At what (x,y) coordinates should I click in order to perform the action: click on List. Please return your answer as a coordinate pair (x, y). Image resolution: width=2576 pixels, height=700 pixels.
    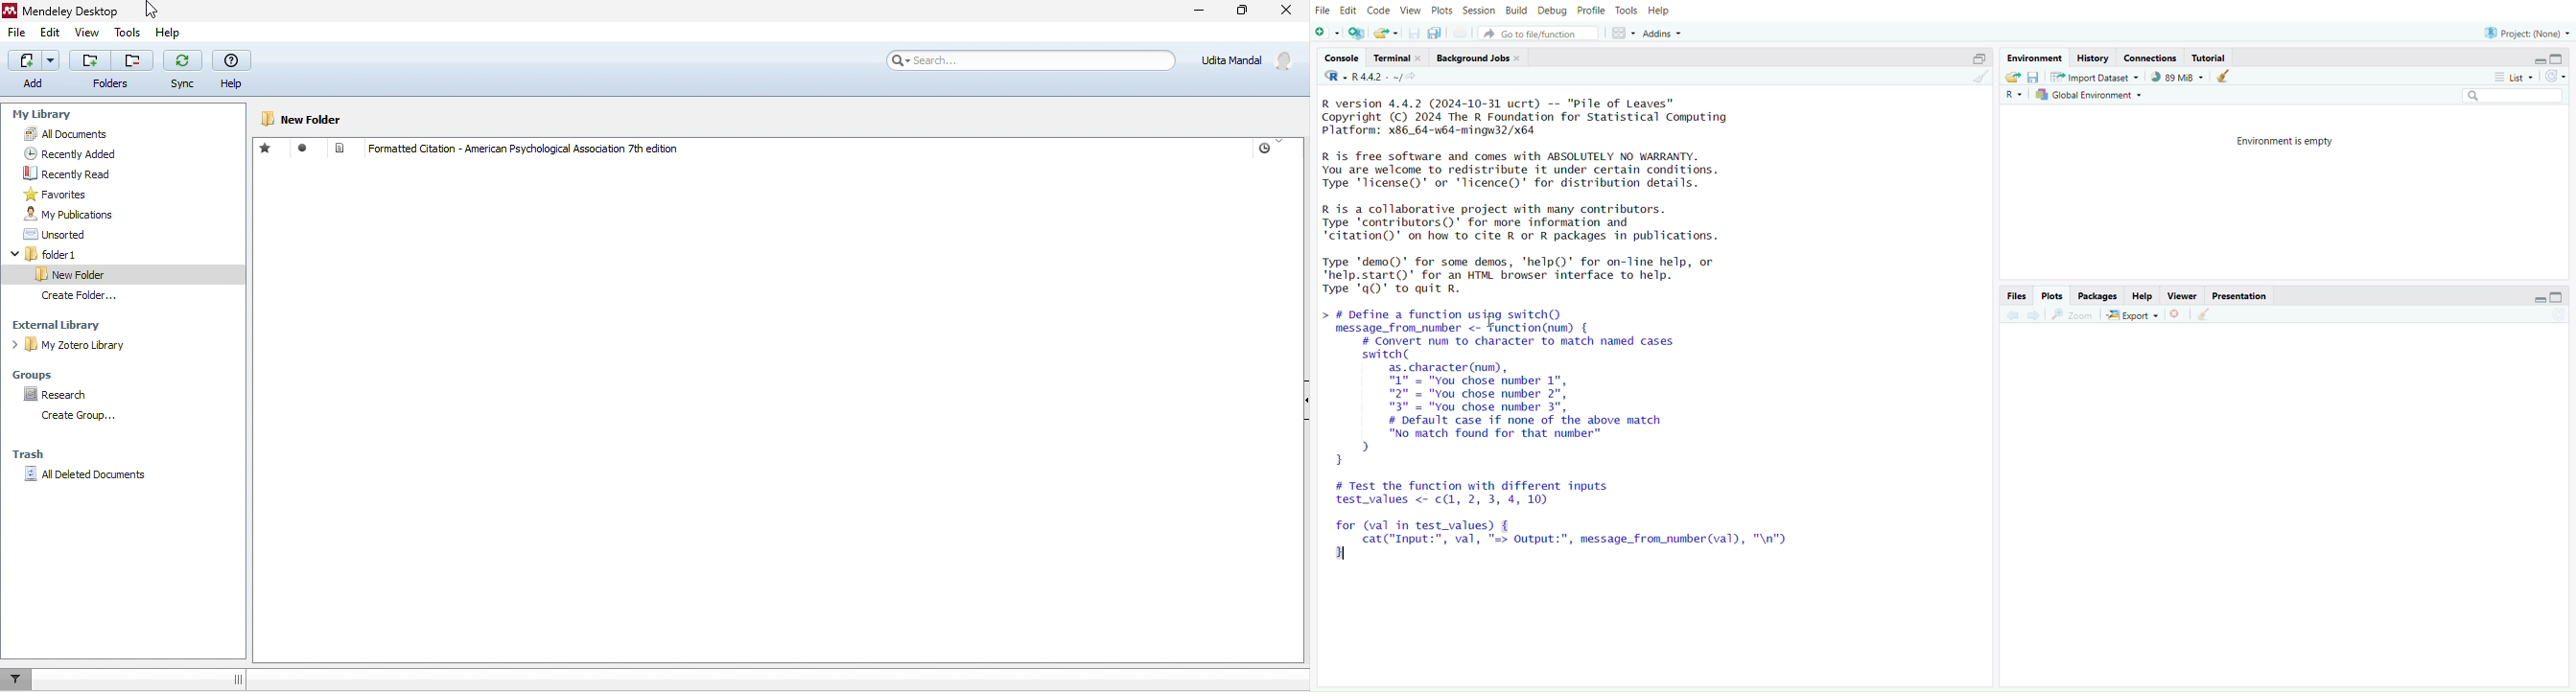
    Looking at the image, I should click on (2513, 76).